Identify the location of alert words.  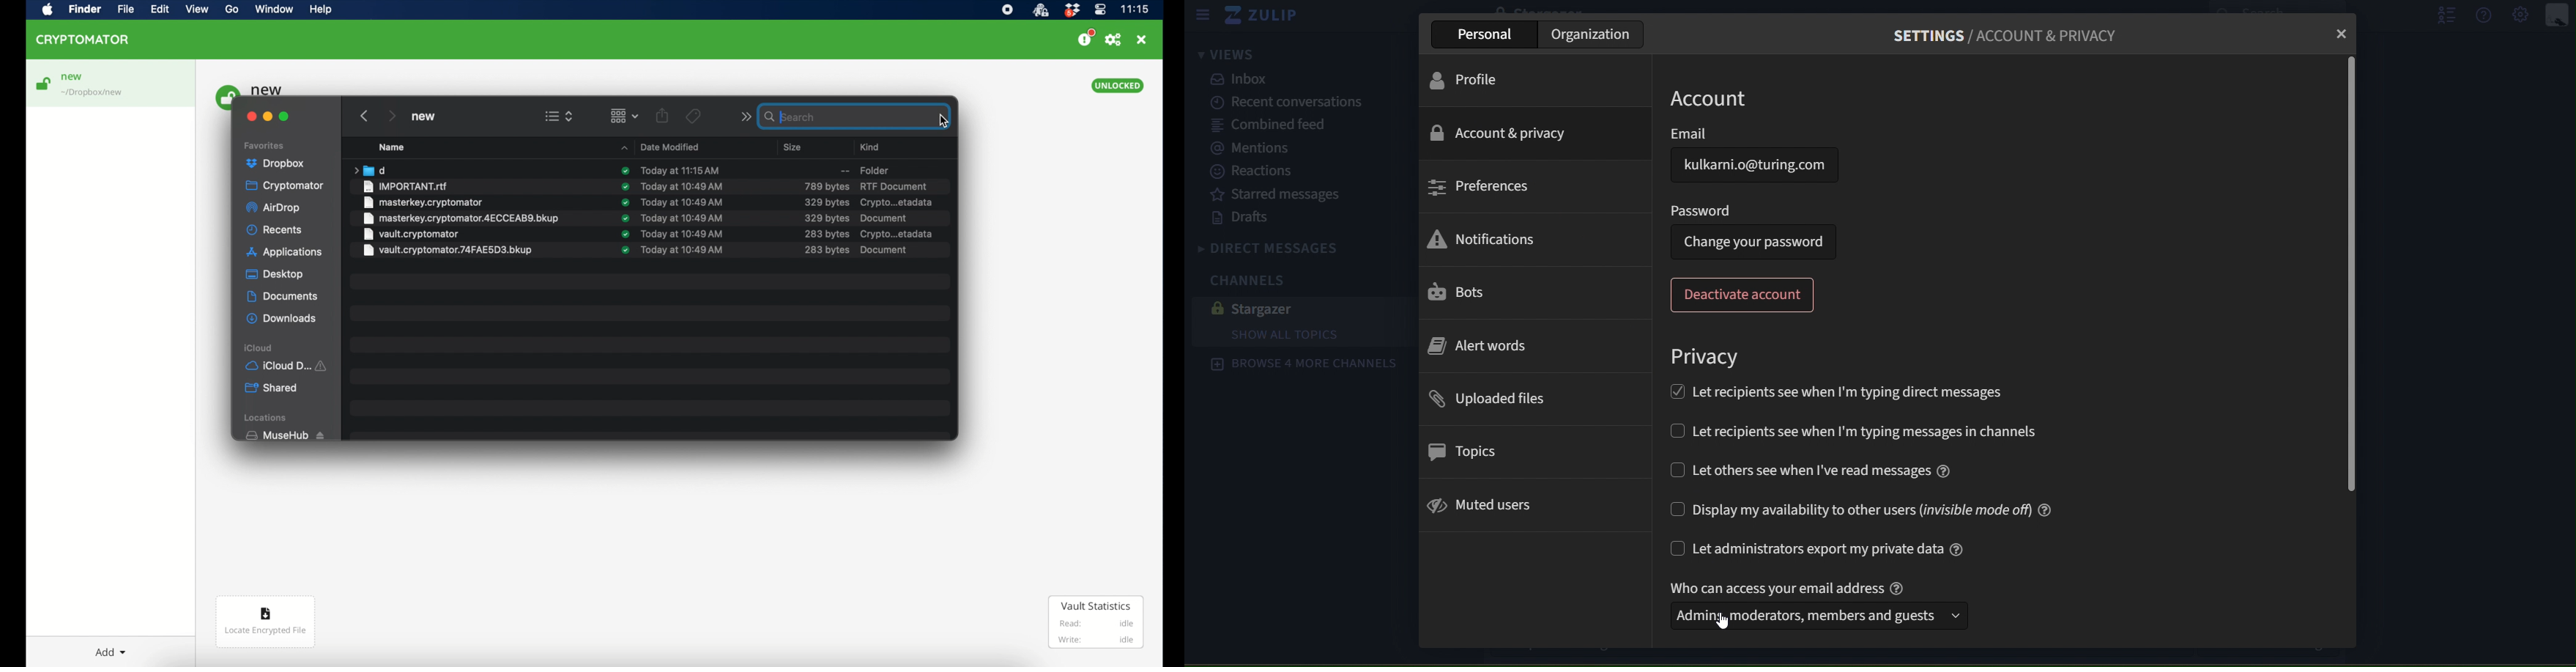
(1480, 347).